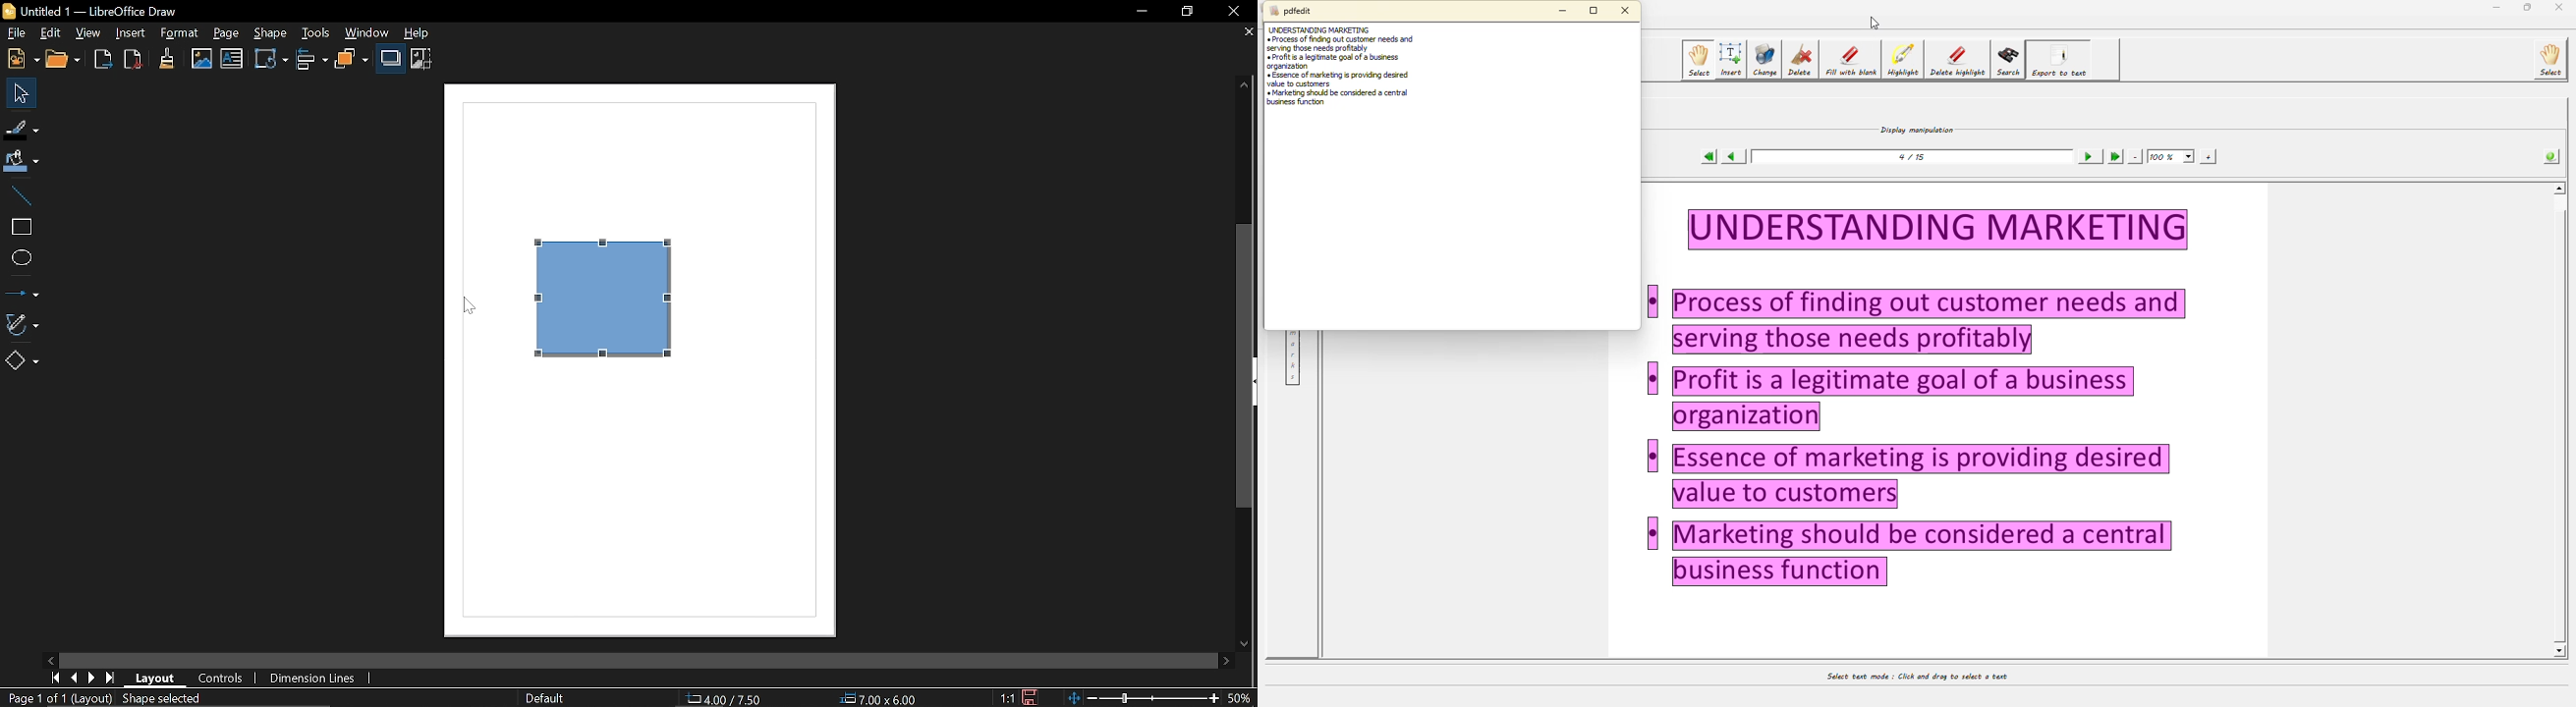 The image size is (2576, 728). Describe the element at coordinates (312, 678) in the screenshot. I see `dimension lines` at that location.